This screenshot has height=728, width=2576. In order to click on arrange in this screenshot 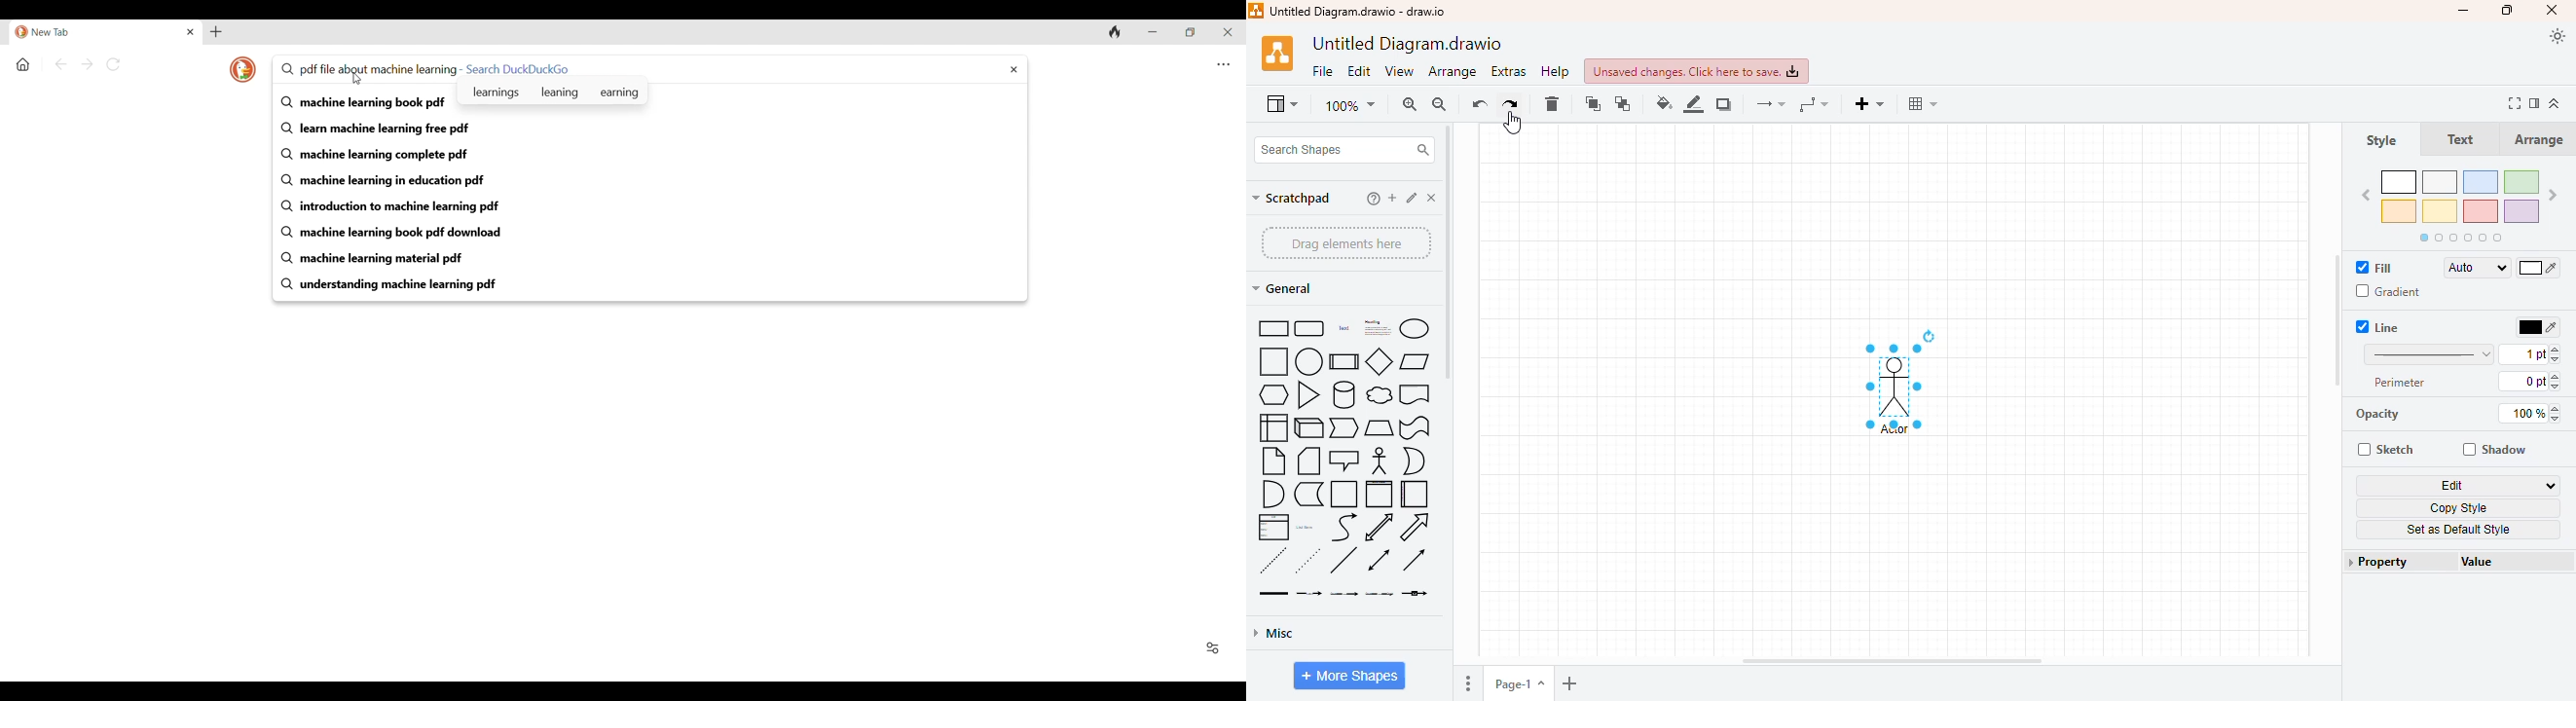, I will do `click(2539, 139)`.